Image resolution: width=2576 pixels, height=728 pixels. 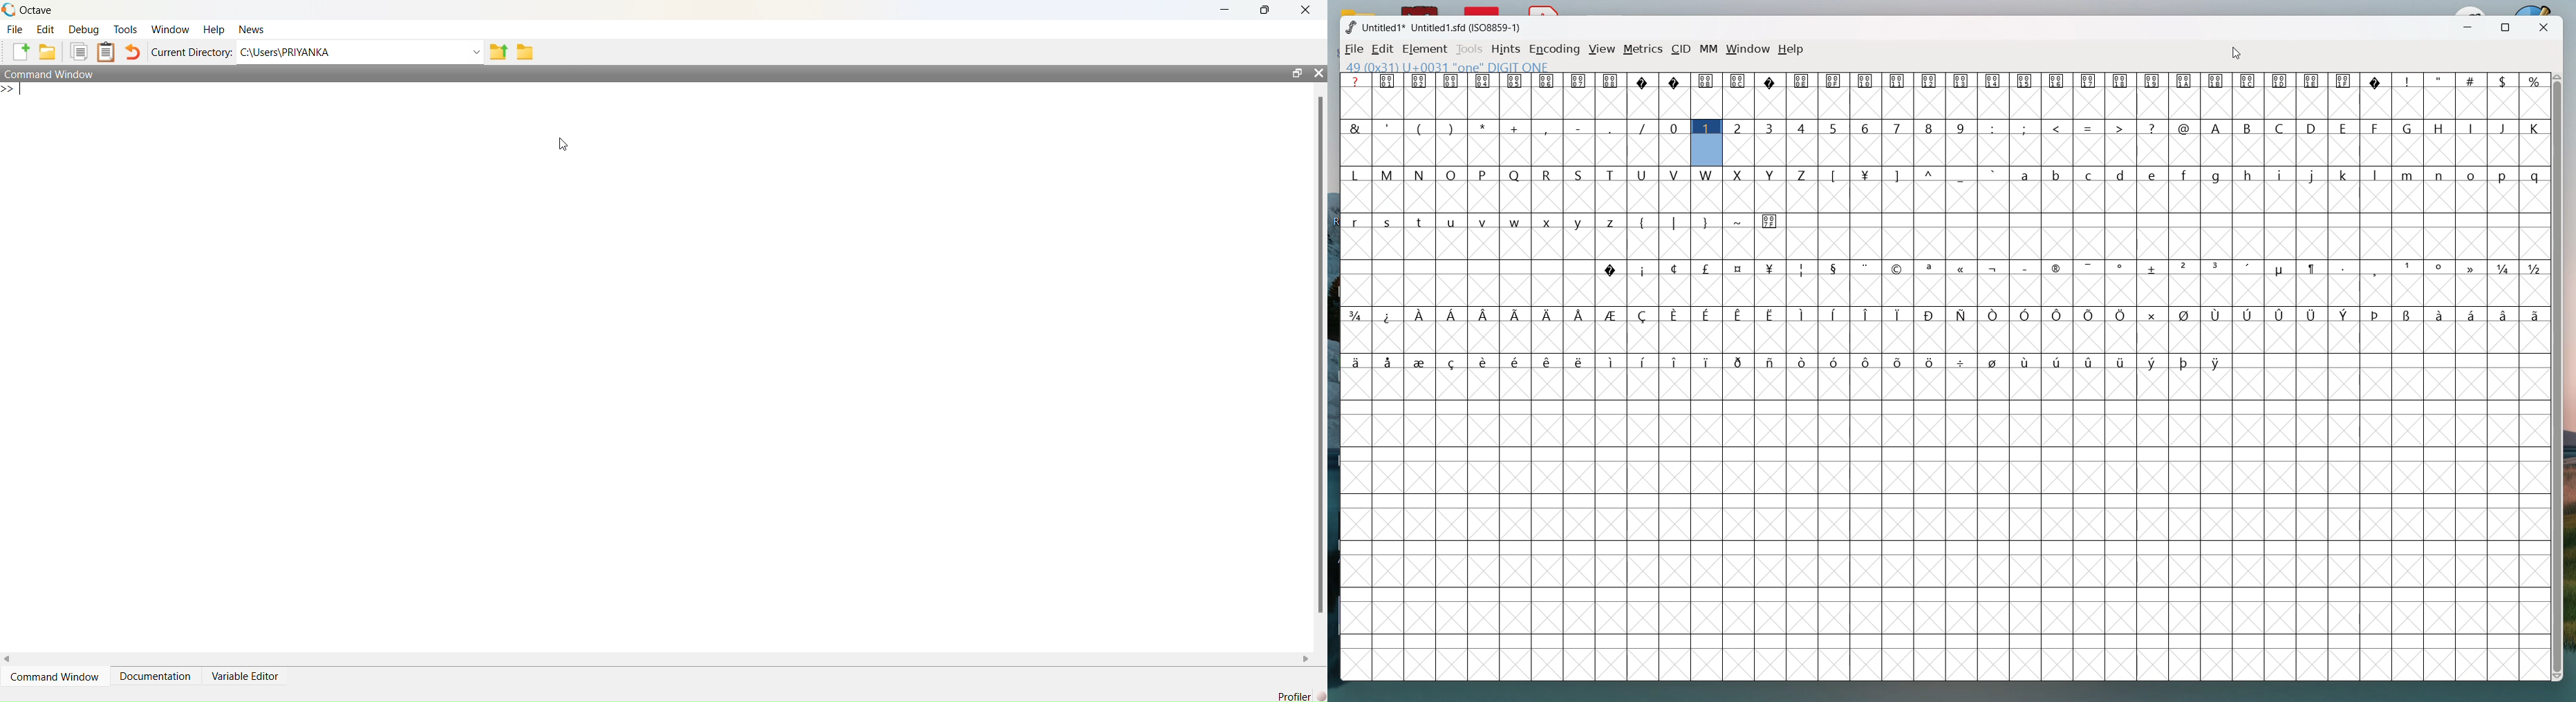 I want to click on symbol, so click(x=2282, y=81).